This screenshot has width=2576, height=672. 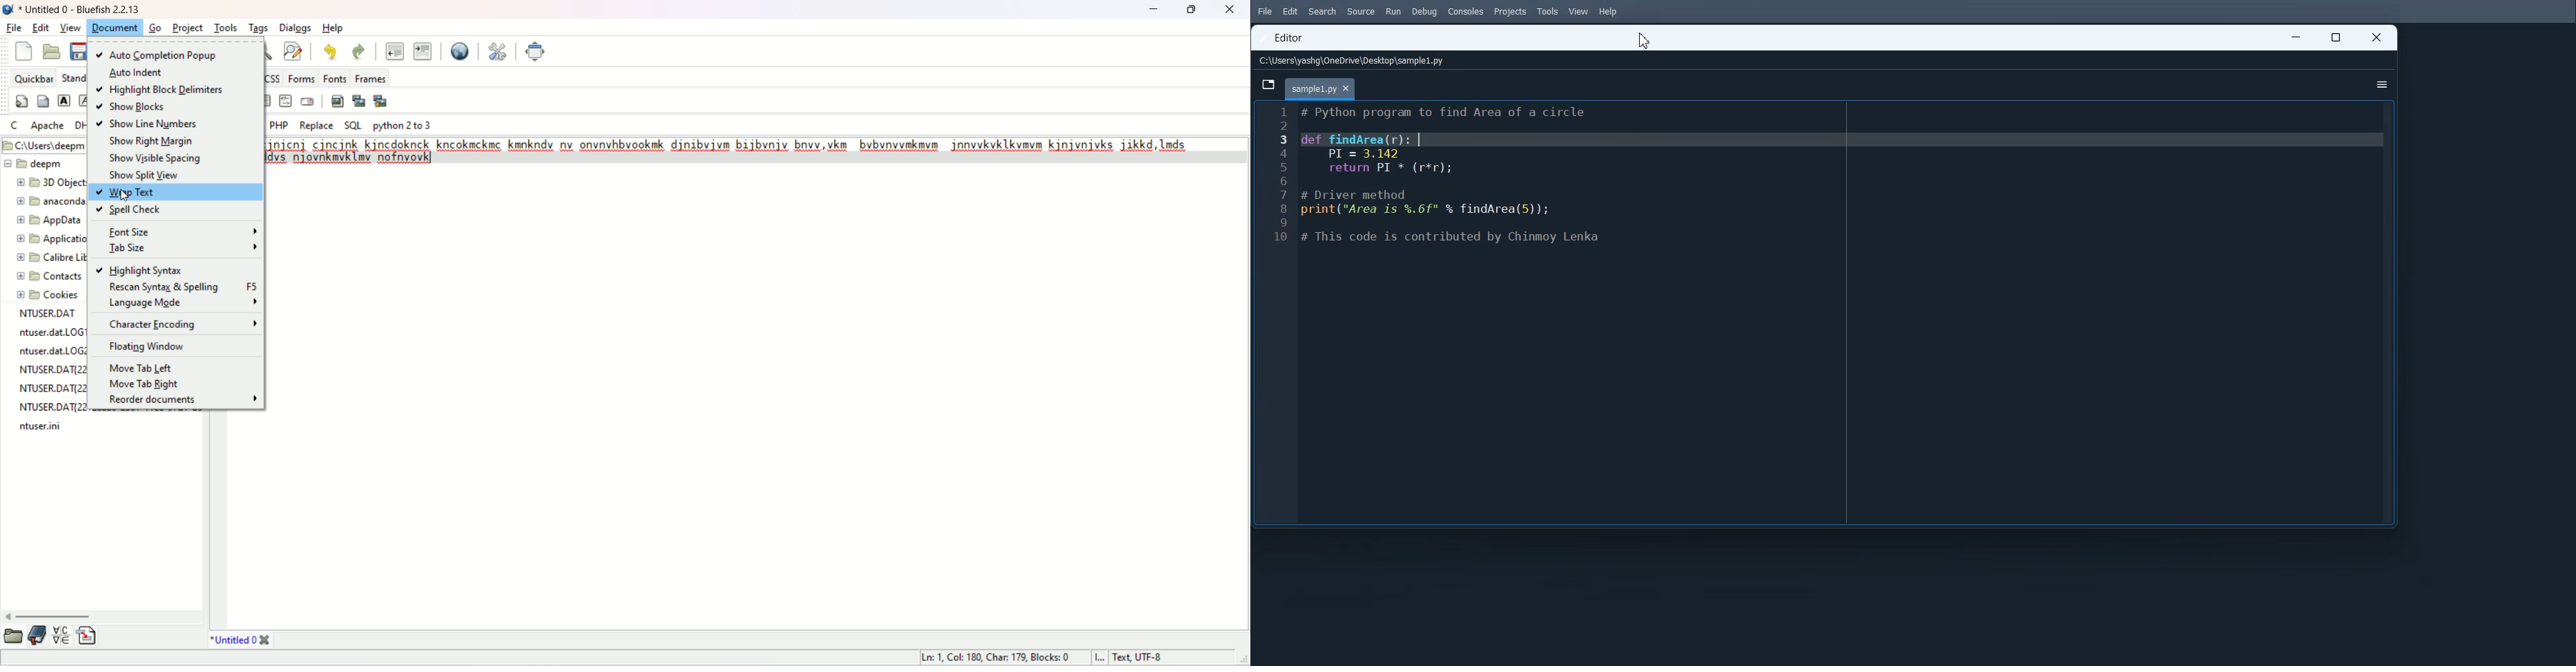 What do you see at coordinates (48, 259) in the screenshot?
I see `calibre library` at bounding box center [48, 259].